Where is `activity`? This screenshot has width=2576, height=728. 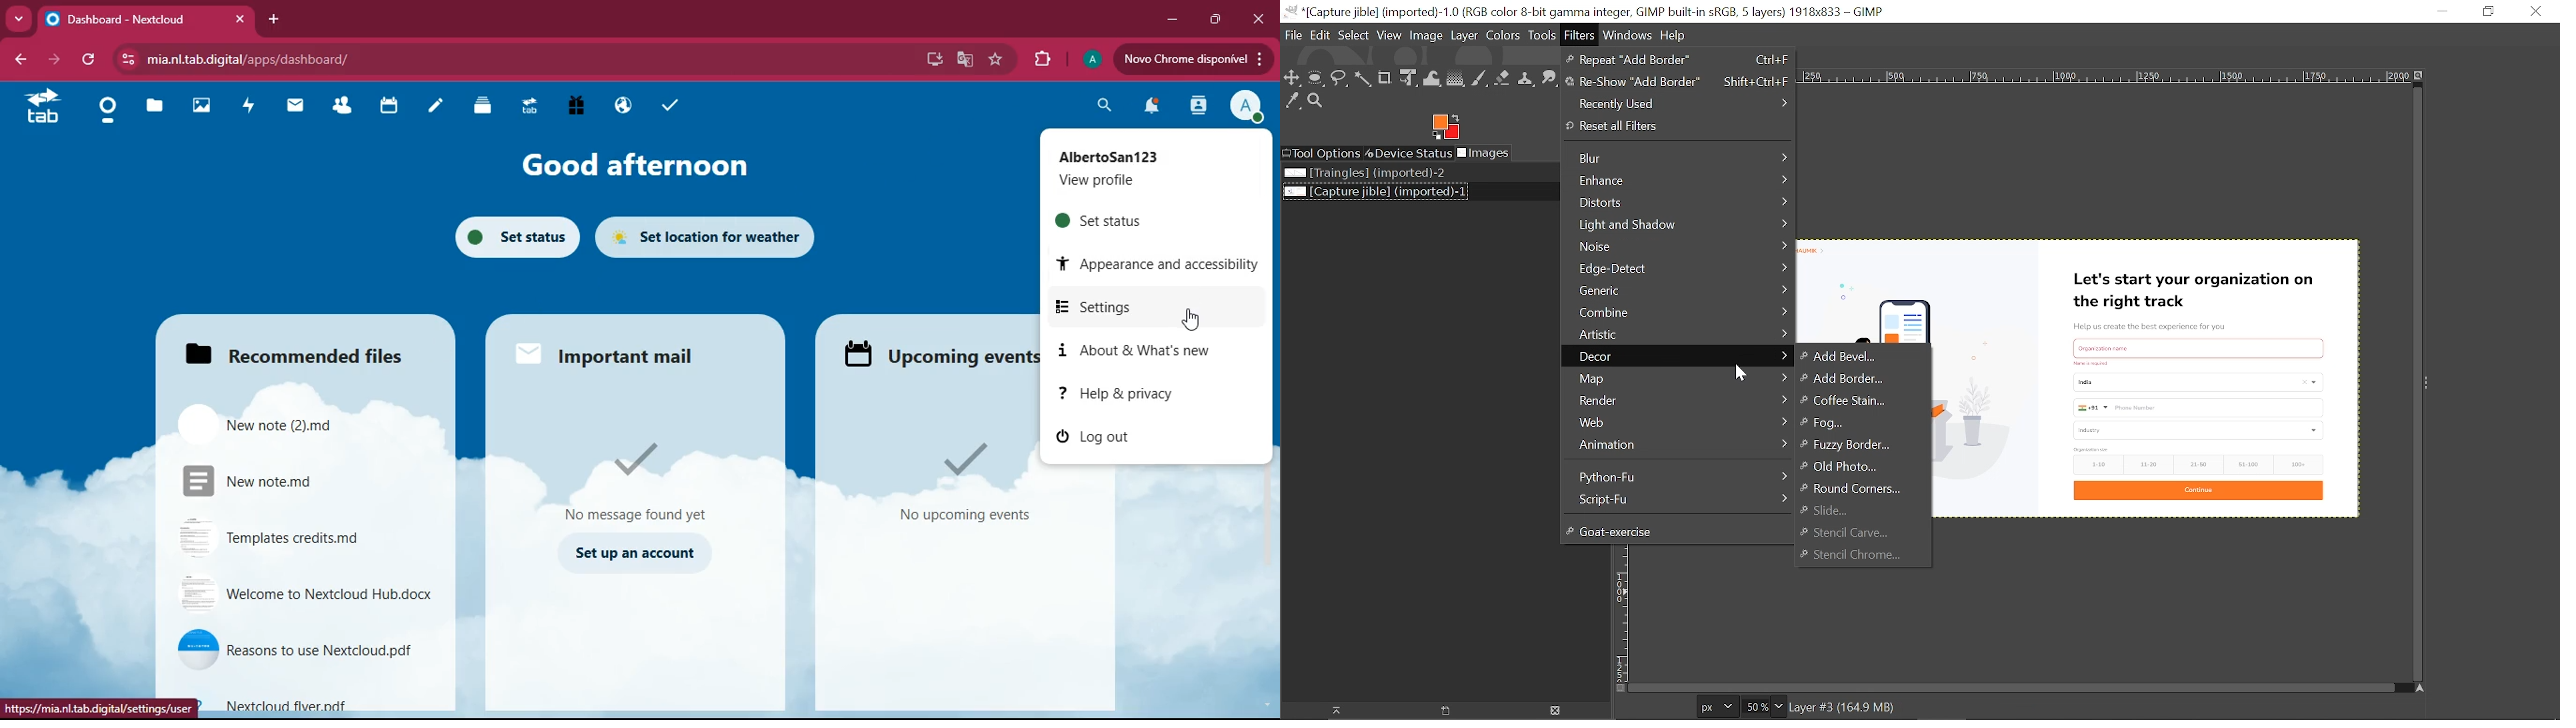
activity is located at coordinates (248, 108).